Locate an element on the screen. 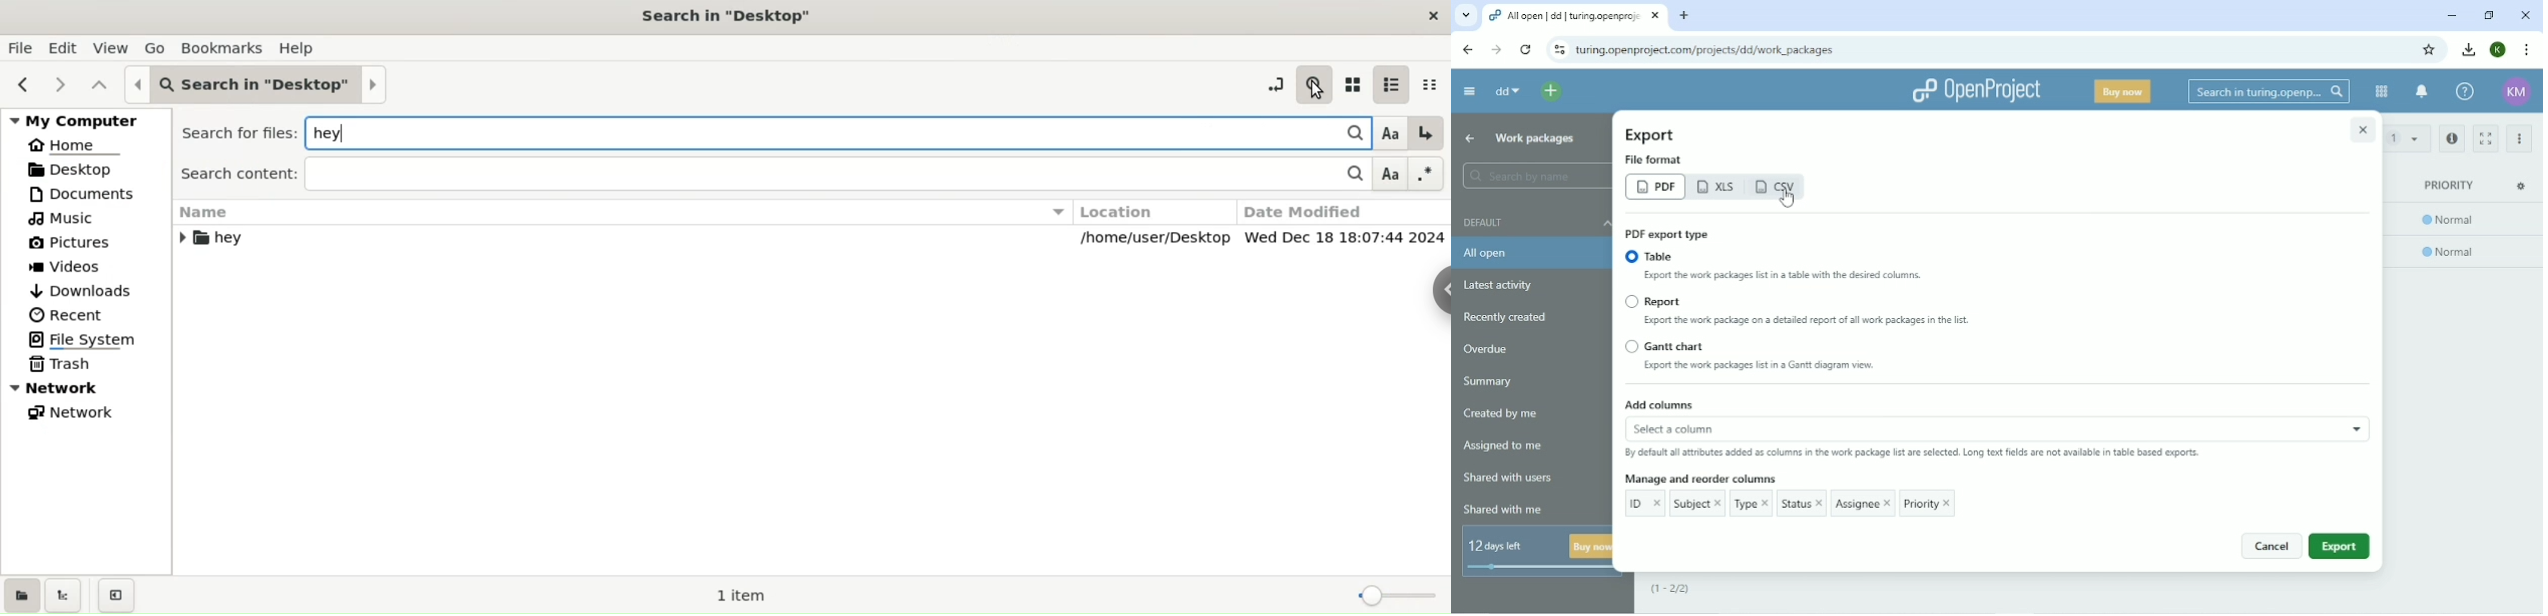 The width and height of the screenshot is (2548, 616). OpenProject is located at coordinates (1975, 91).